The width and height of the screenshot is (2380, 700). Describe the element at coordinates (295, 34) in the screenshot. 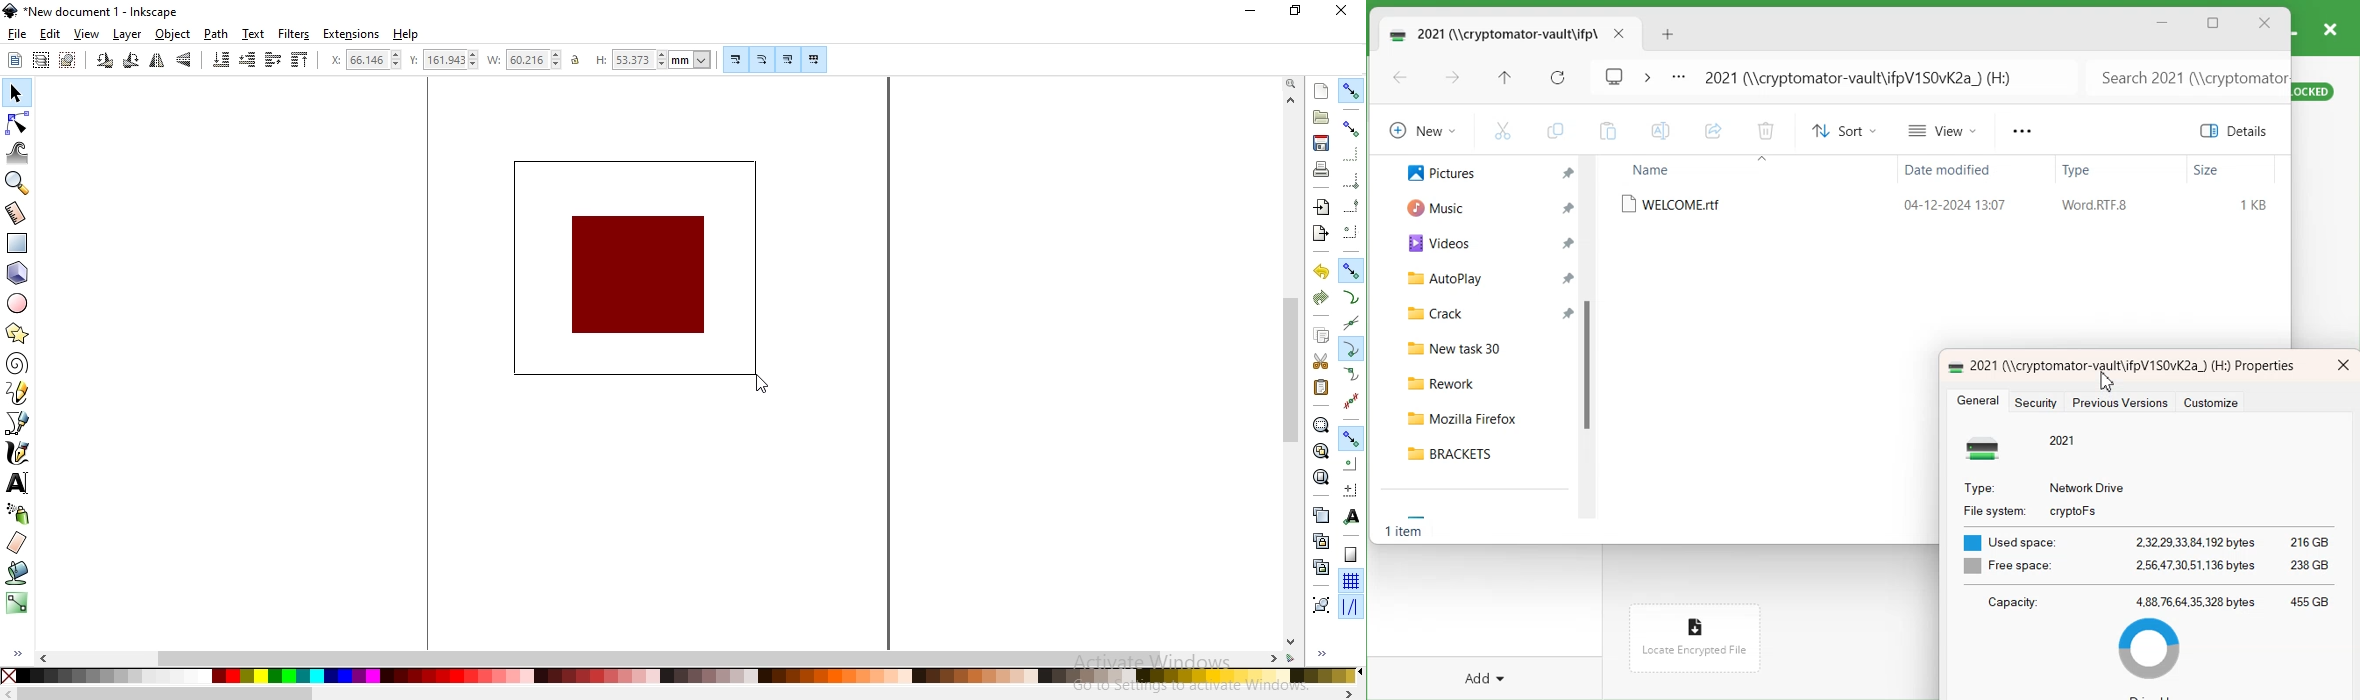

I see `filters` at that location.